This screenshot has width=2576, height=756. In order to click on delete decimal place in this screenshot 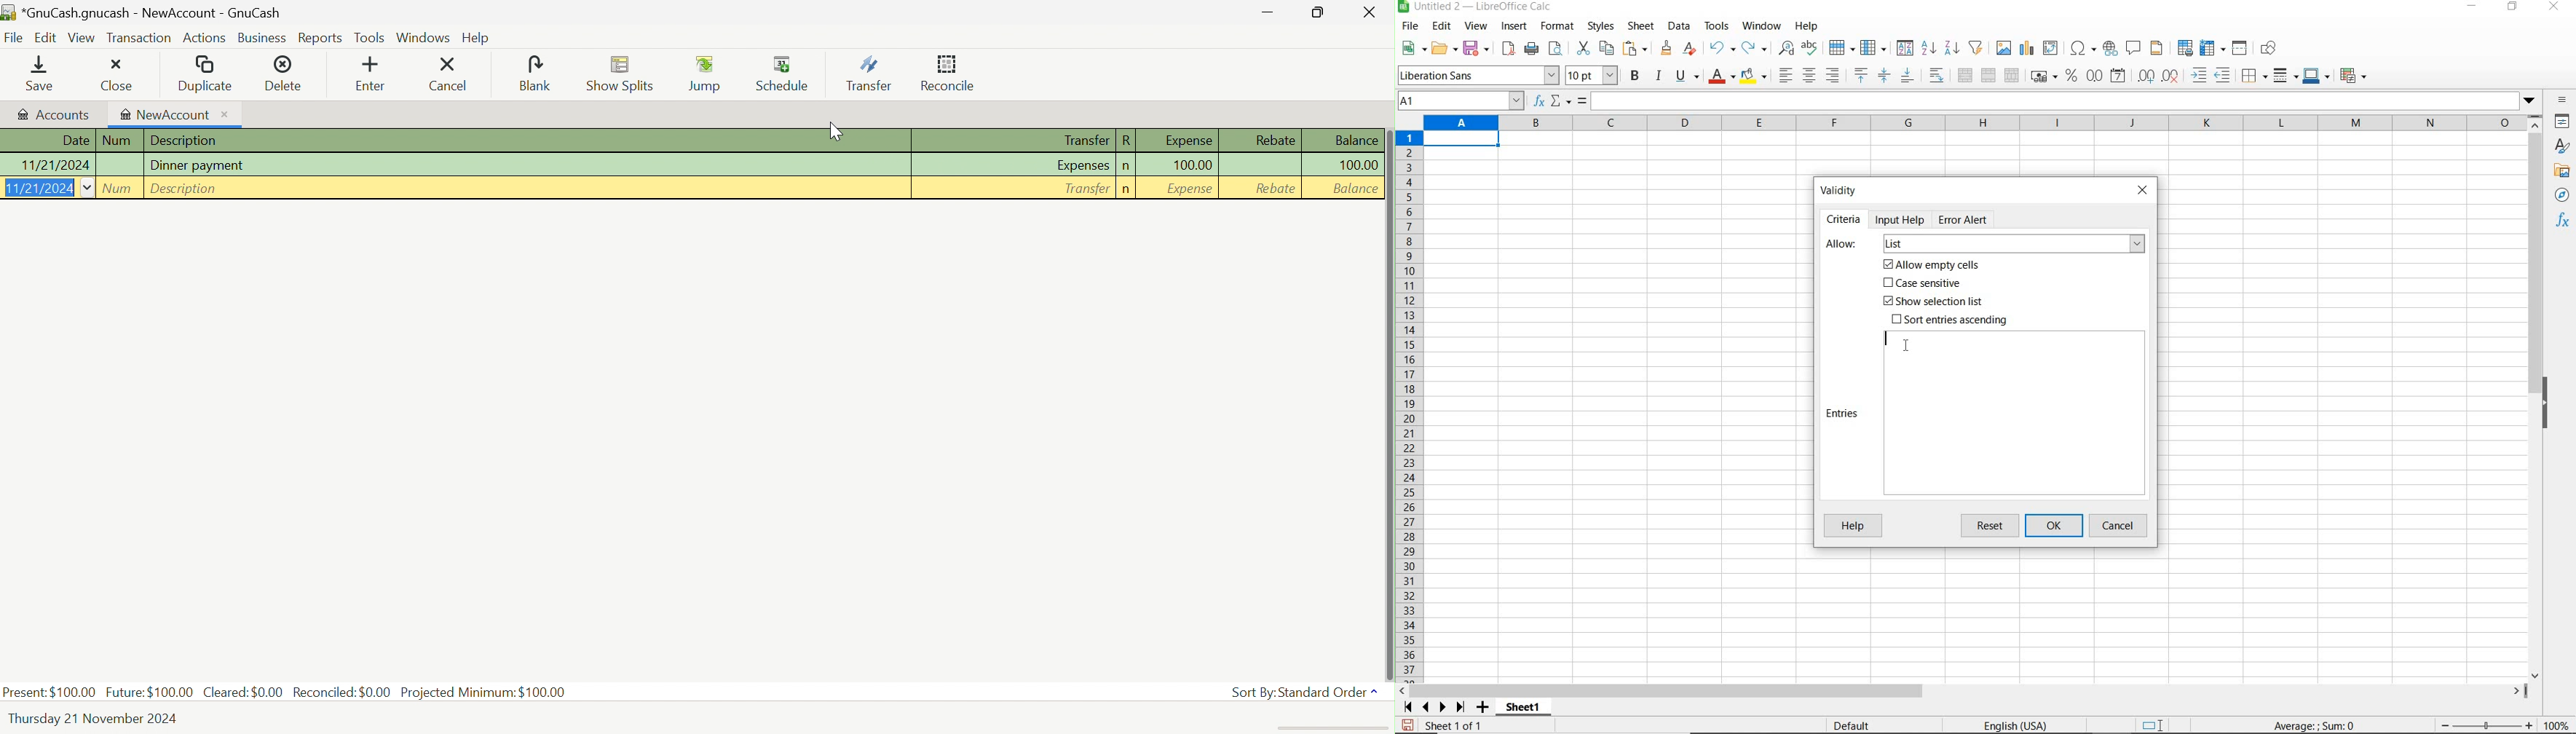, I will do `click(2171, 75)`.